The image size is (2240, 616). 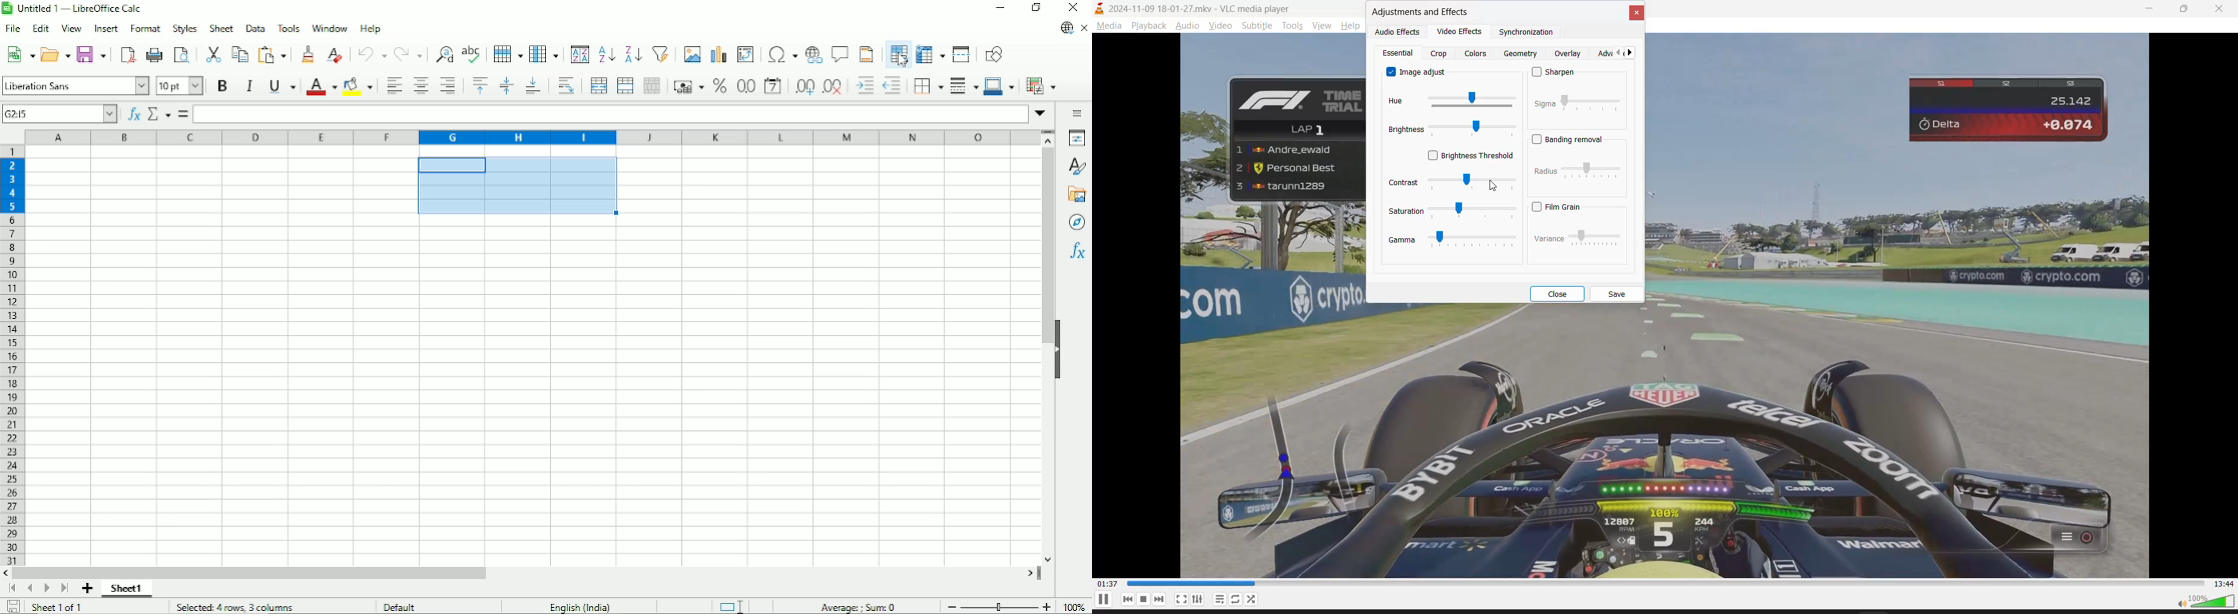 What do you see at coordinates (1109, 26) in the screenshot?
I see `media` at bounding box center [1109, 26].